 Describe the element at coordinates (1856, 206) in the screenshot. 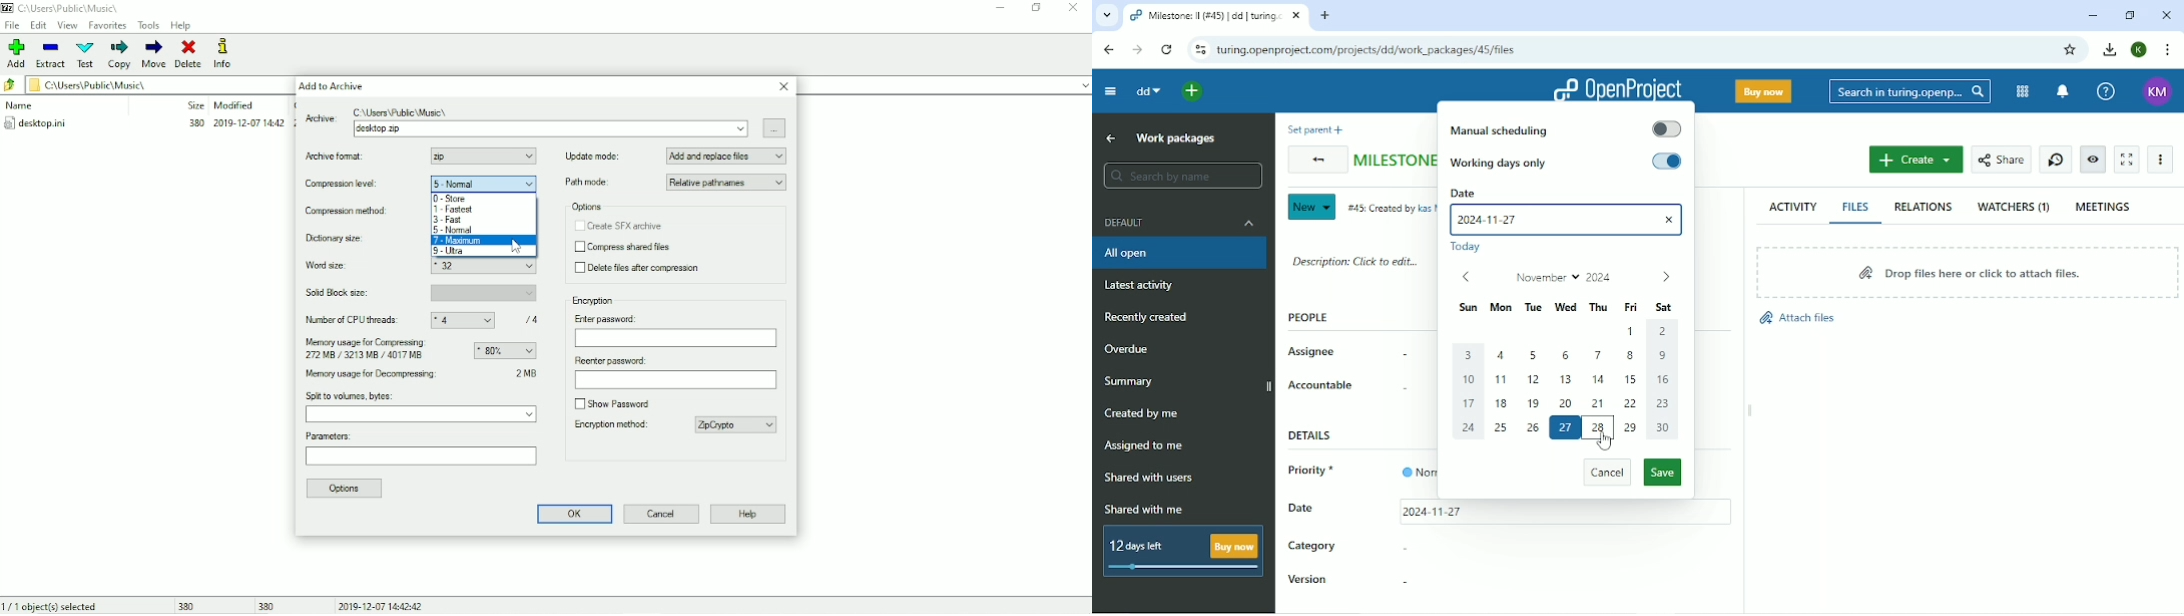

I see `Files` at that location.